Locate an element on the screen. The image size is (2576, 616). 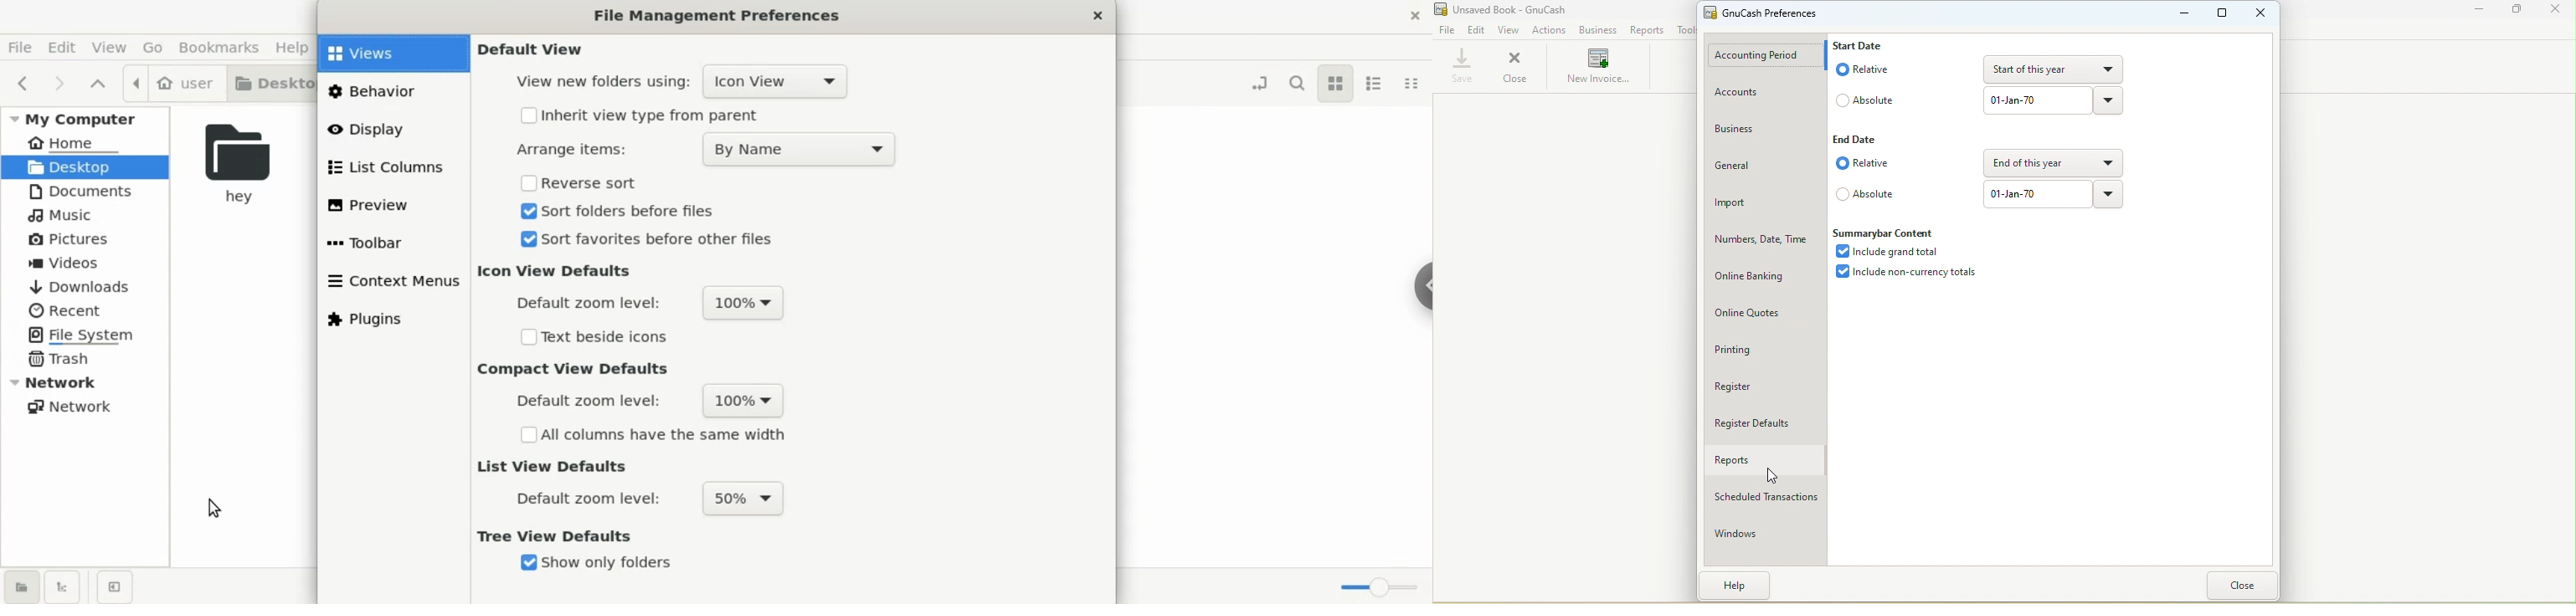
GnuCash preferences is located at coordinates (1767, 13).